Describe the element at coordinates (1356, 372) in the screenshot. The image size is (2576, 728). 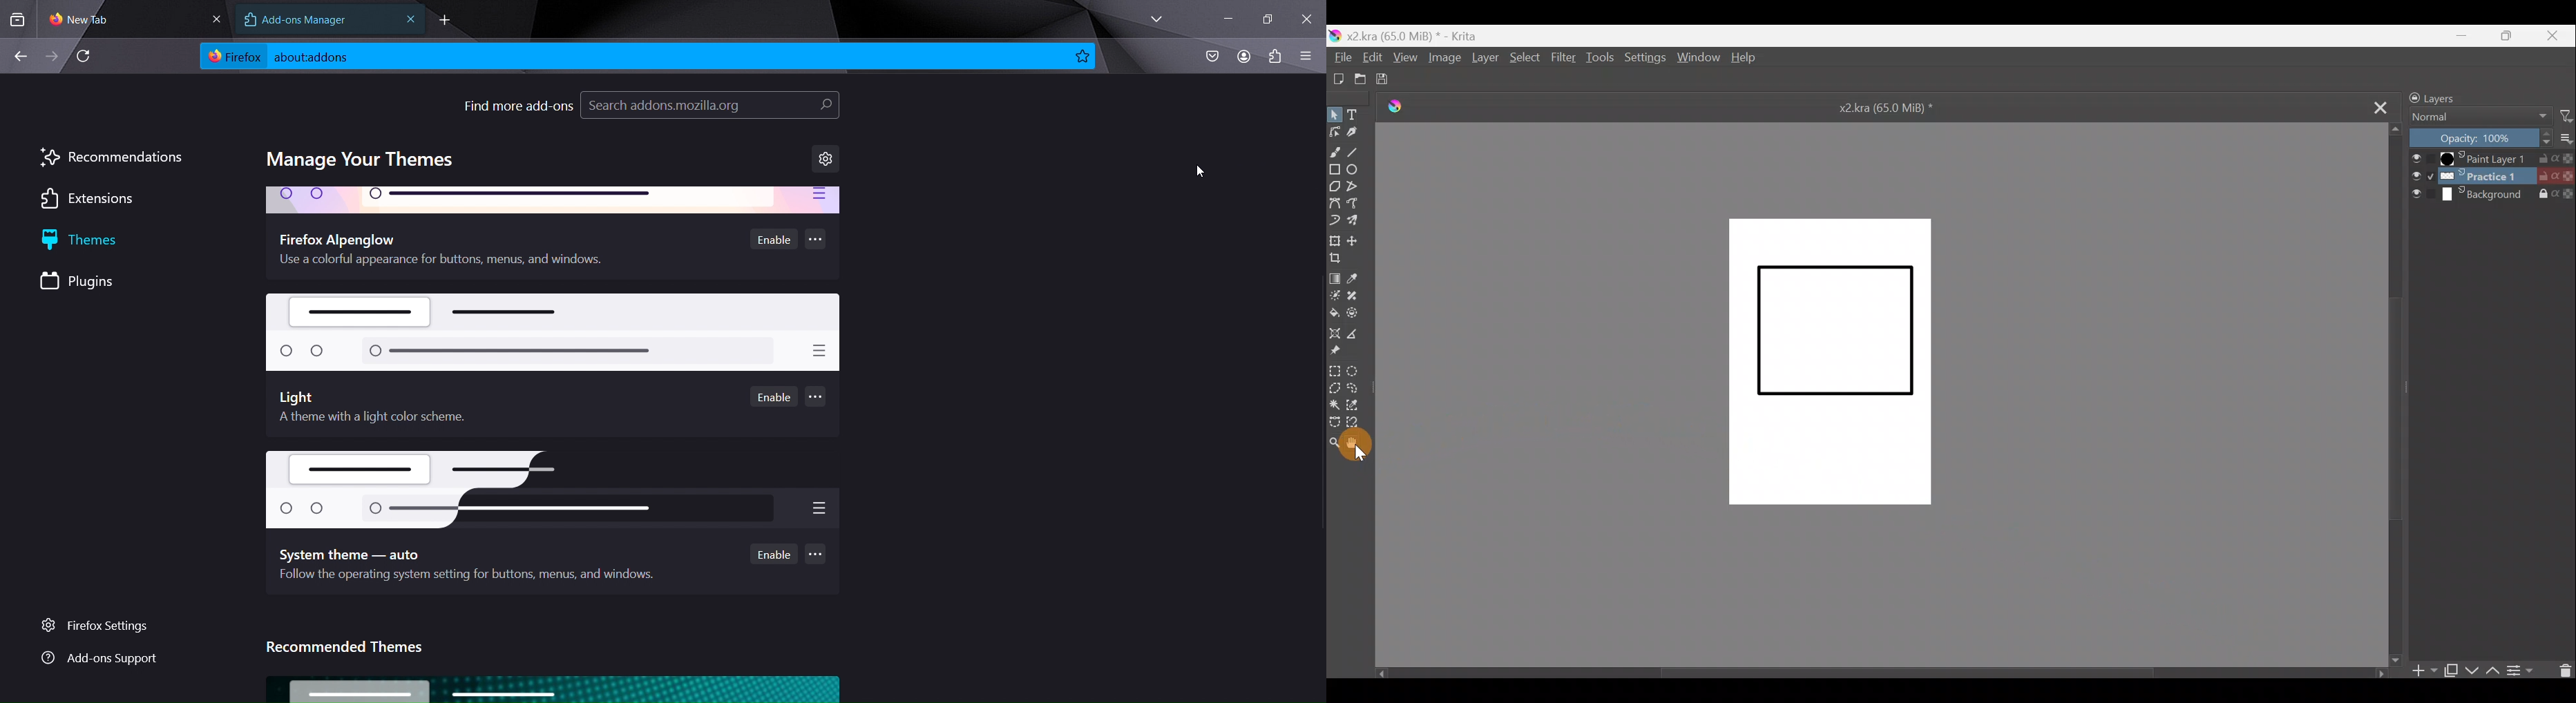
I see `Elliptical selection tool` at that location.